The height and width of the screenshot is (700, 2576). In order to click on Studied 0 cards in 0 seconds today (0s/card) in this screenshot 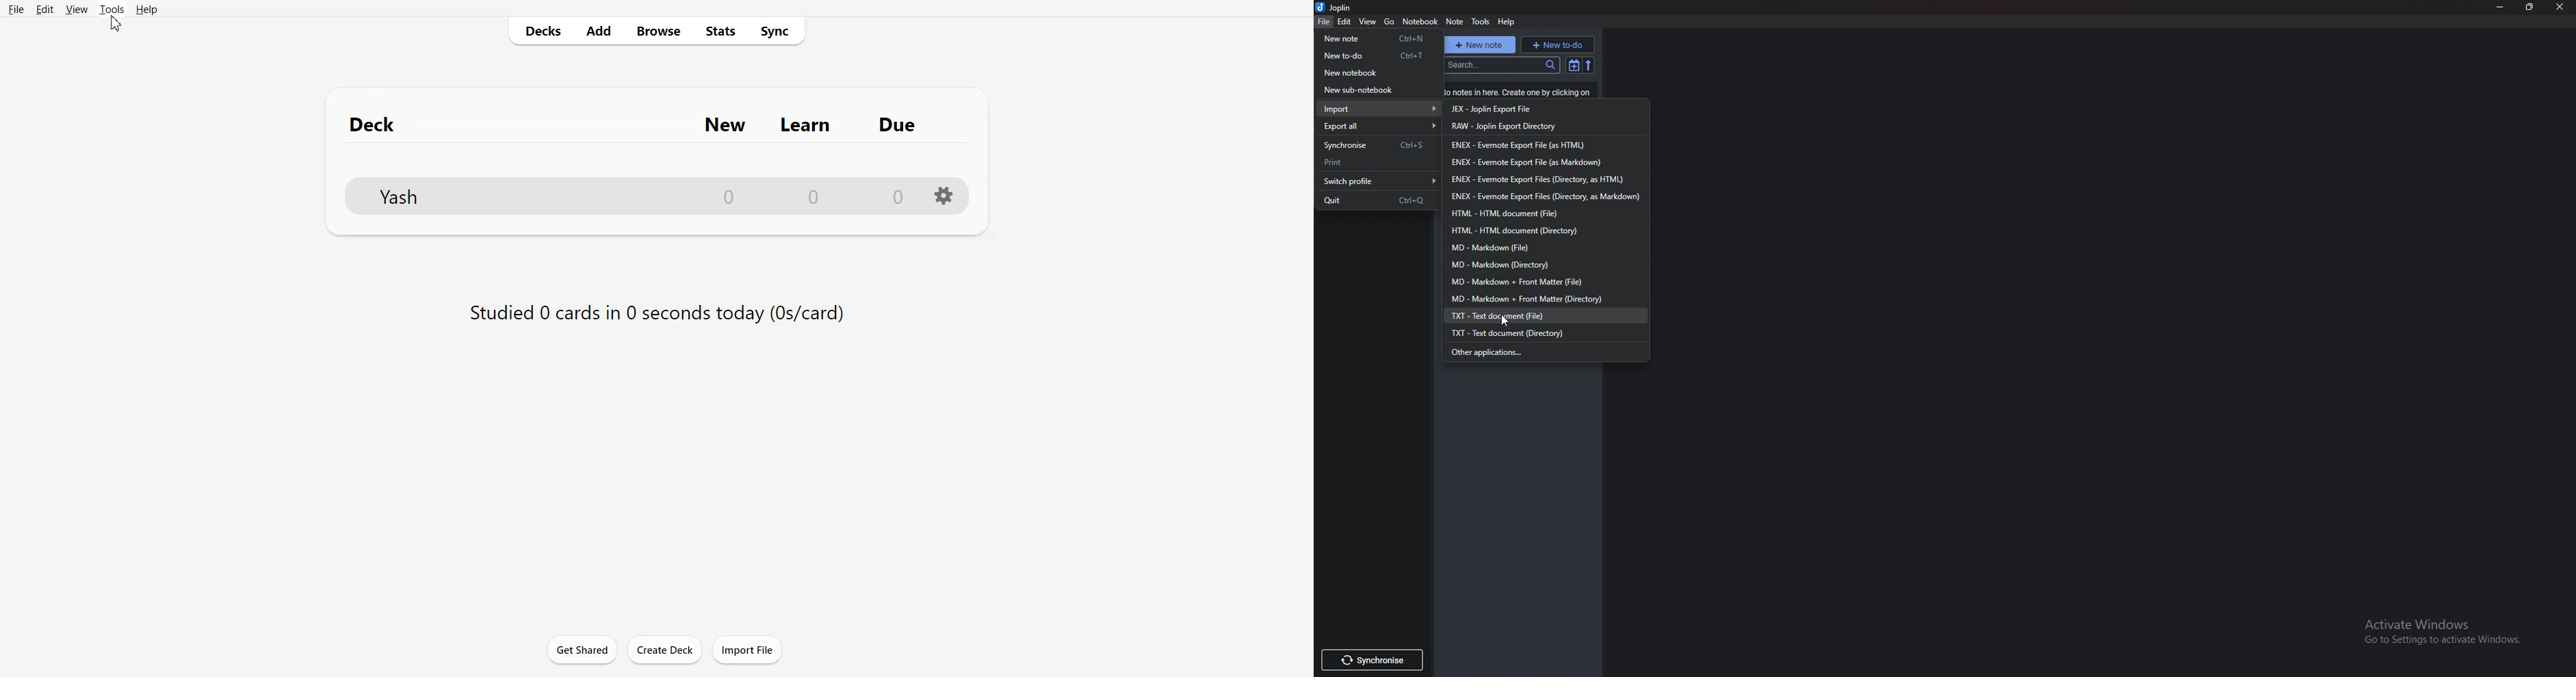, I will do `click(658, 313)`.